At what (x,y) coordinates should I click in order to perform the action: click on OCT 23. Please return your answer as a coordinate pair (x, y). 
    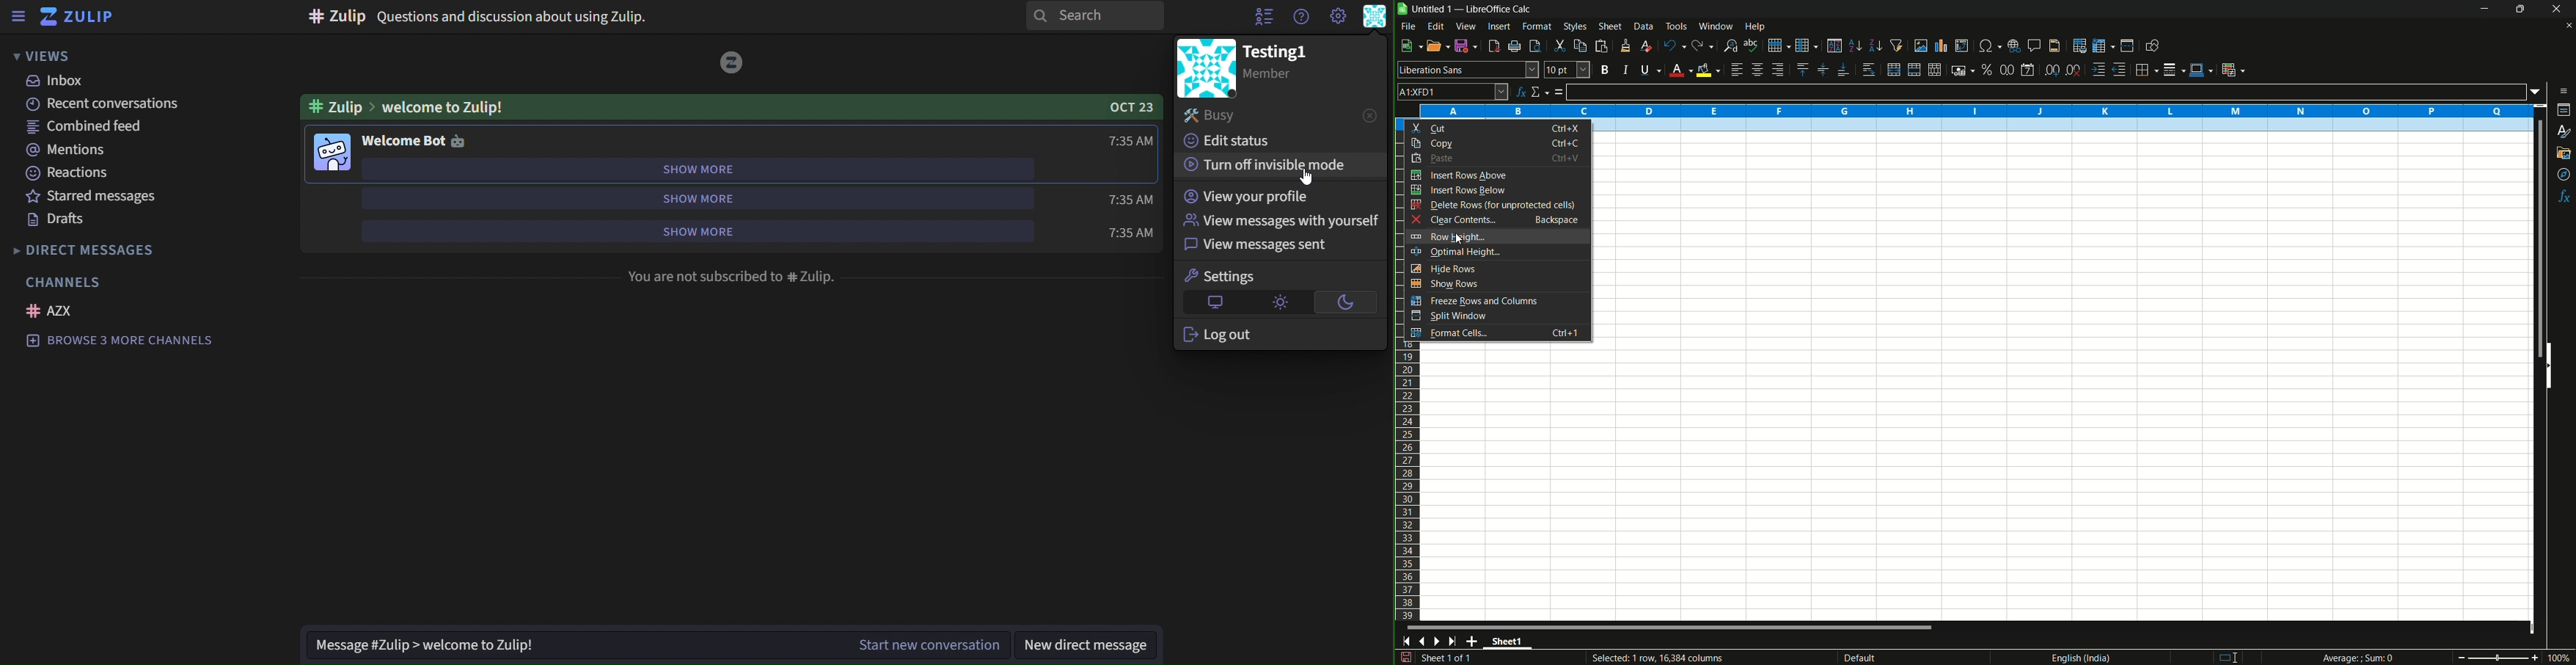
    Looking at the image, I should click on (1130, 107).